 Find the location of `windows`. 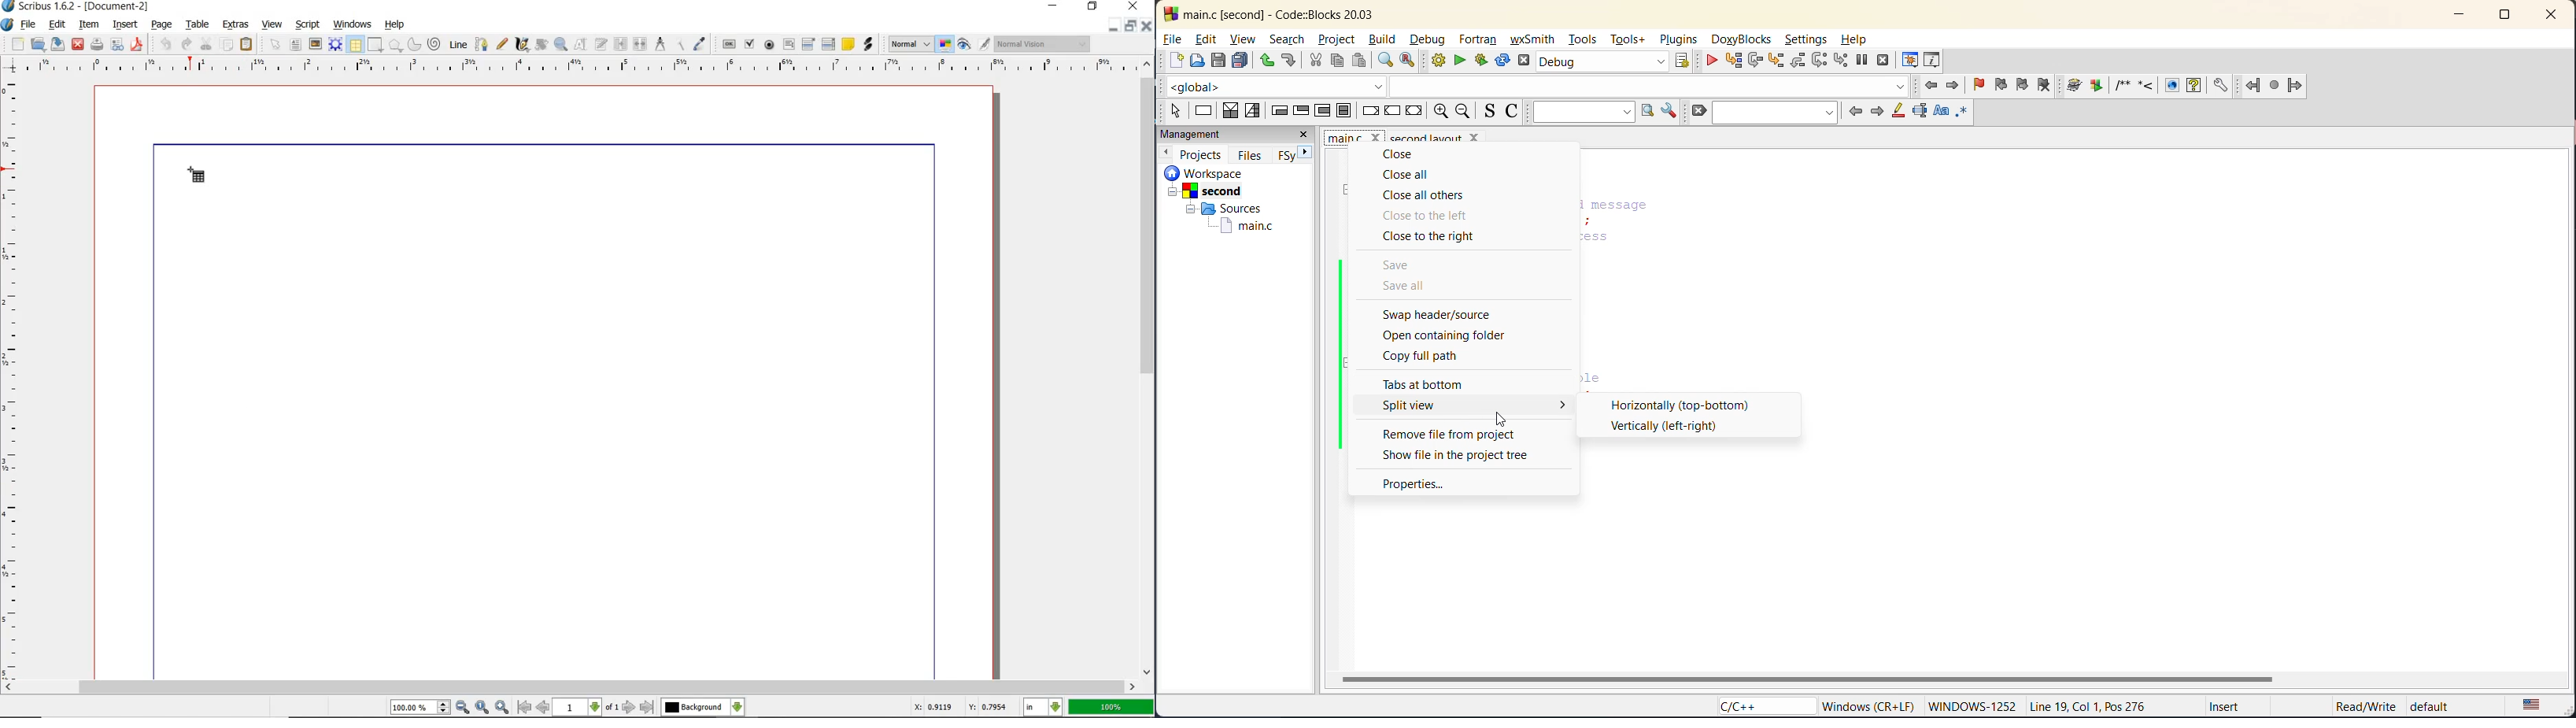

windows is located at coordinates (354, 25).